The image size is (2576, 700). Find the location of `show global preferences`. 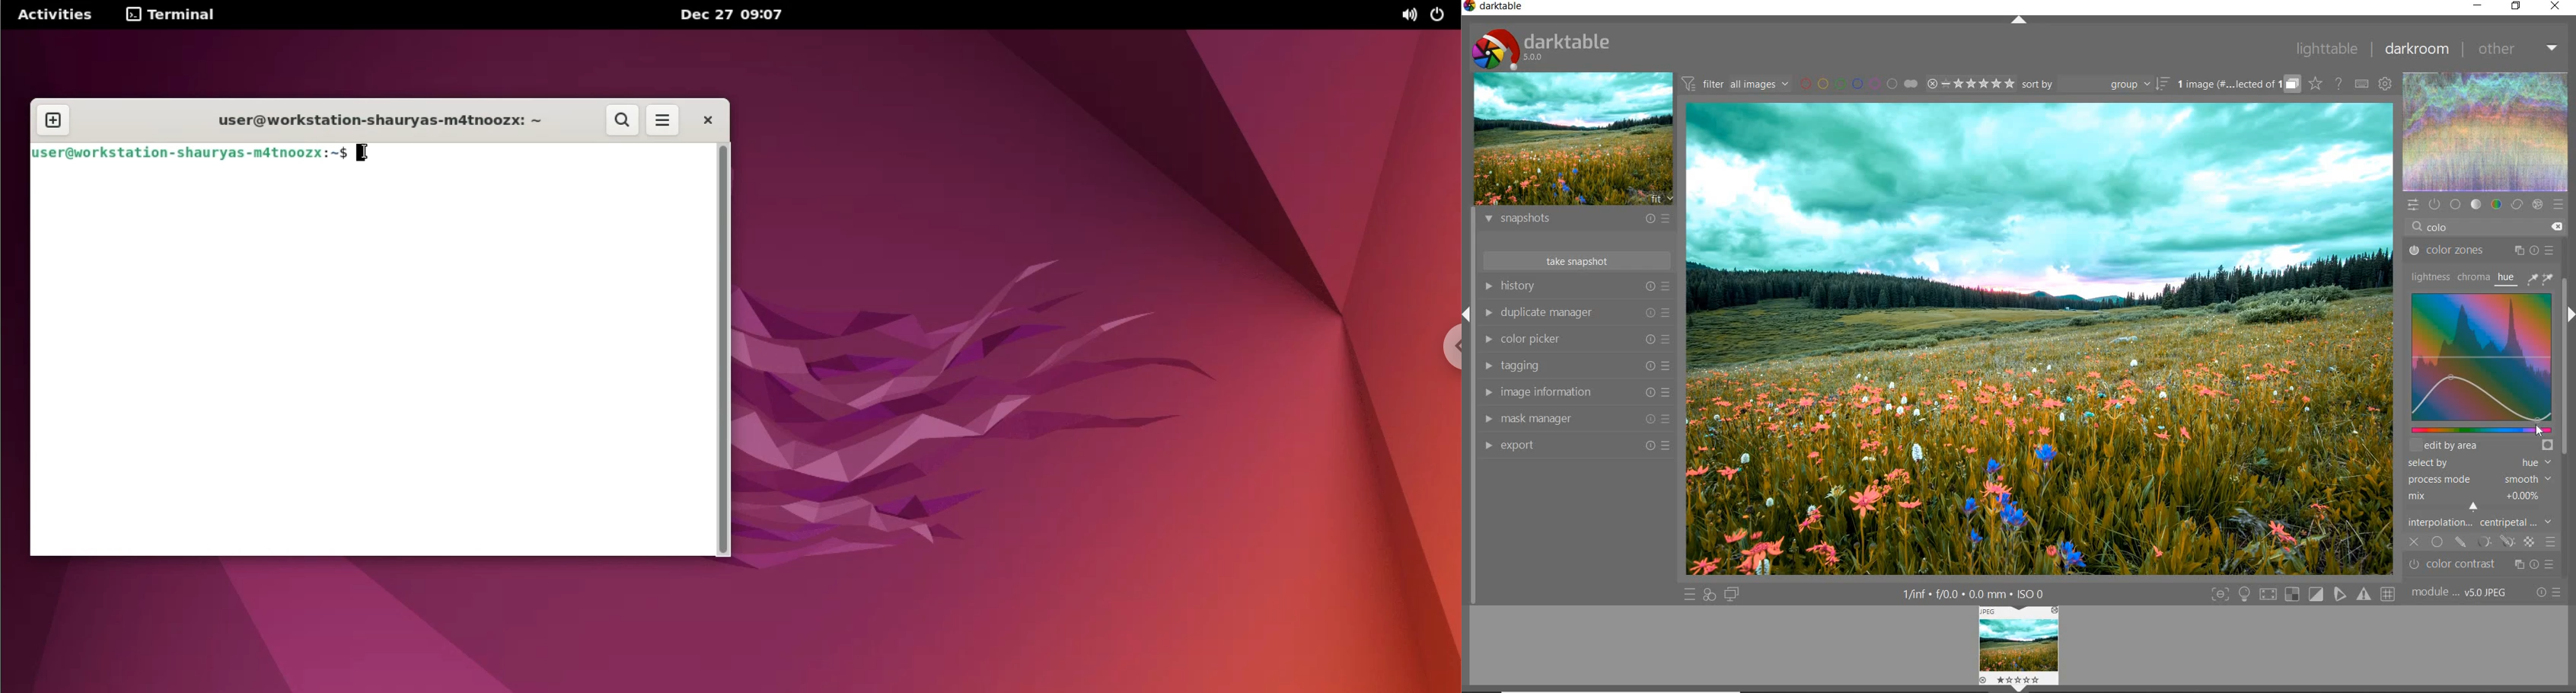

show global preferences is located at coordinates (2384, 84).